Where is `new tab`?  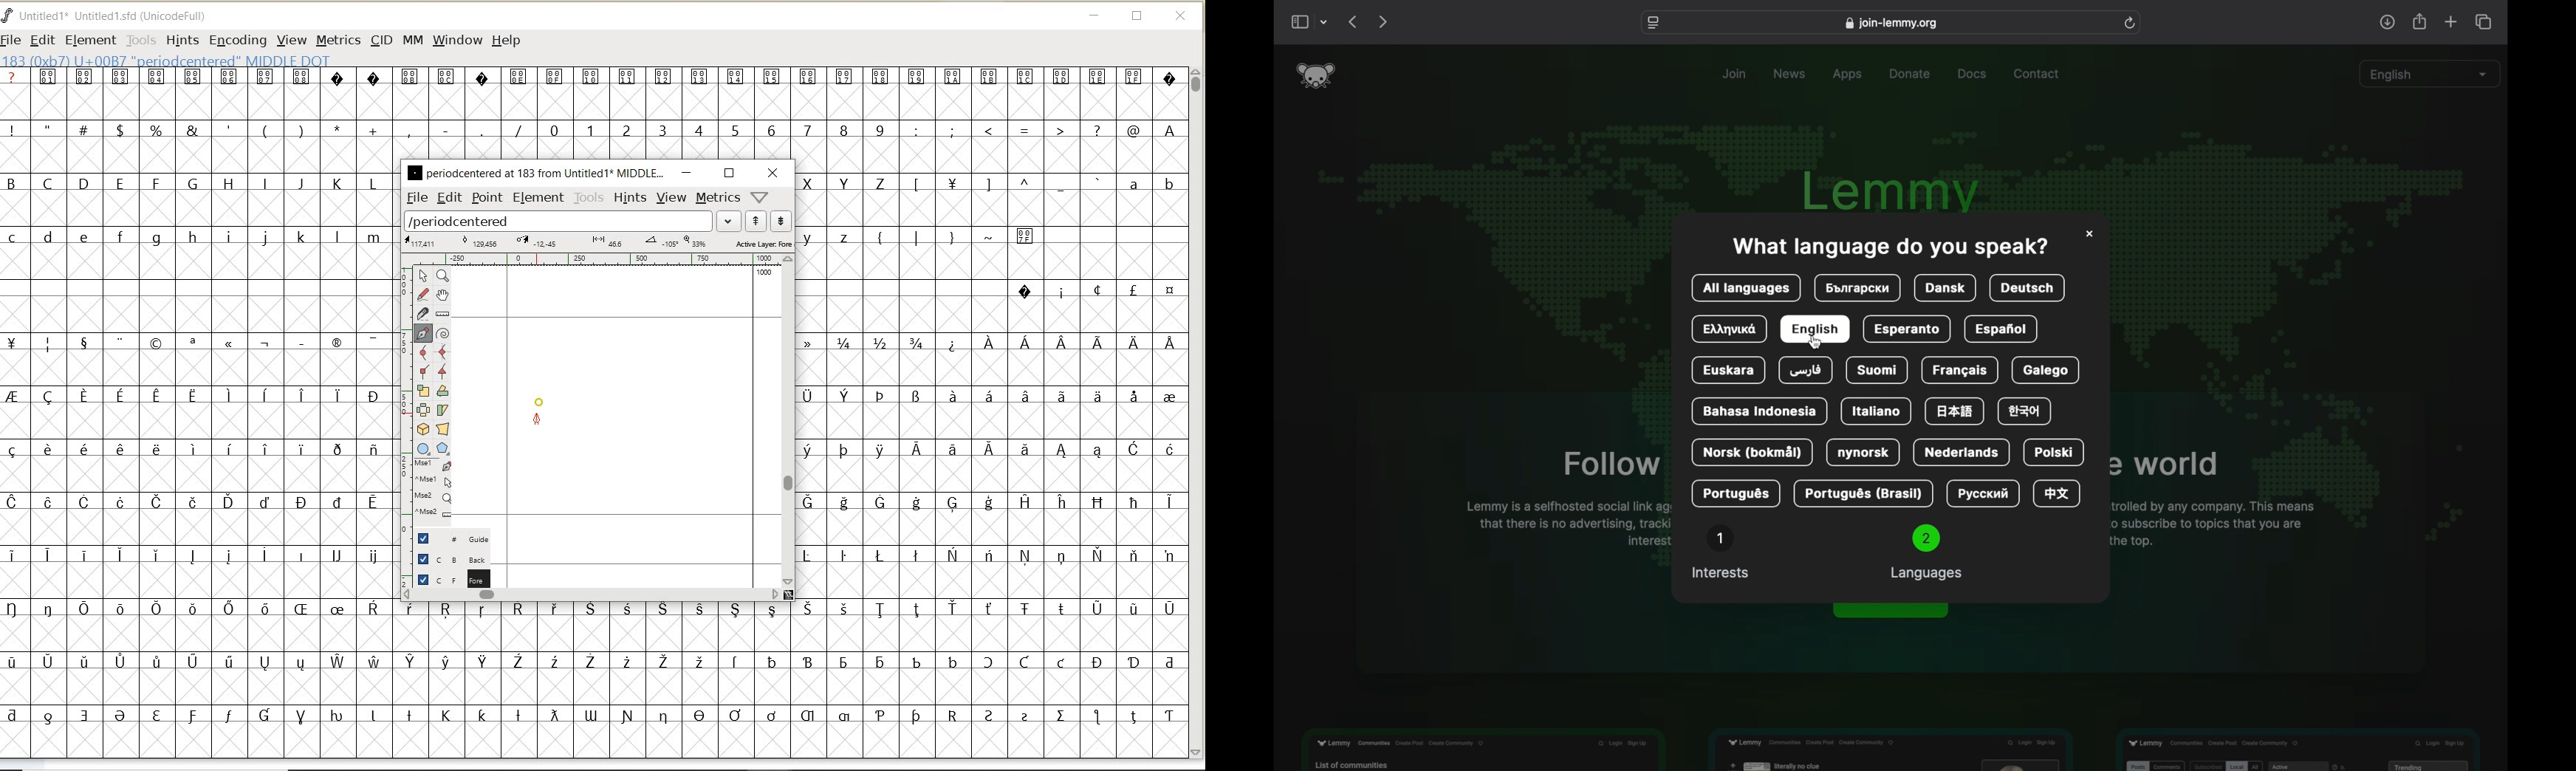 new tab is located at coordinates (2452, 21).